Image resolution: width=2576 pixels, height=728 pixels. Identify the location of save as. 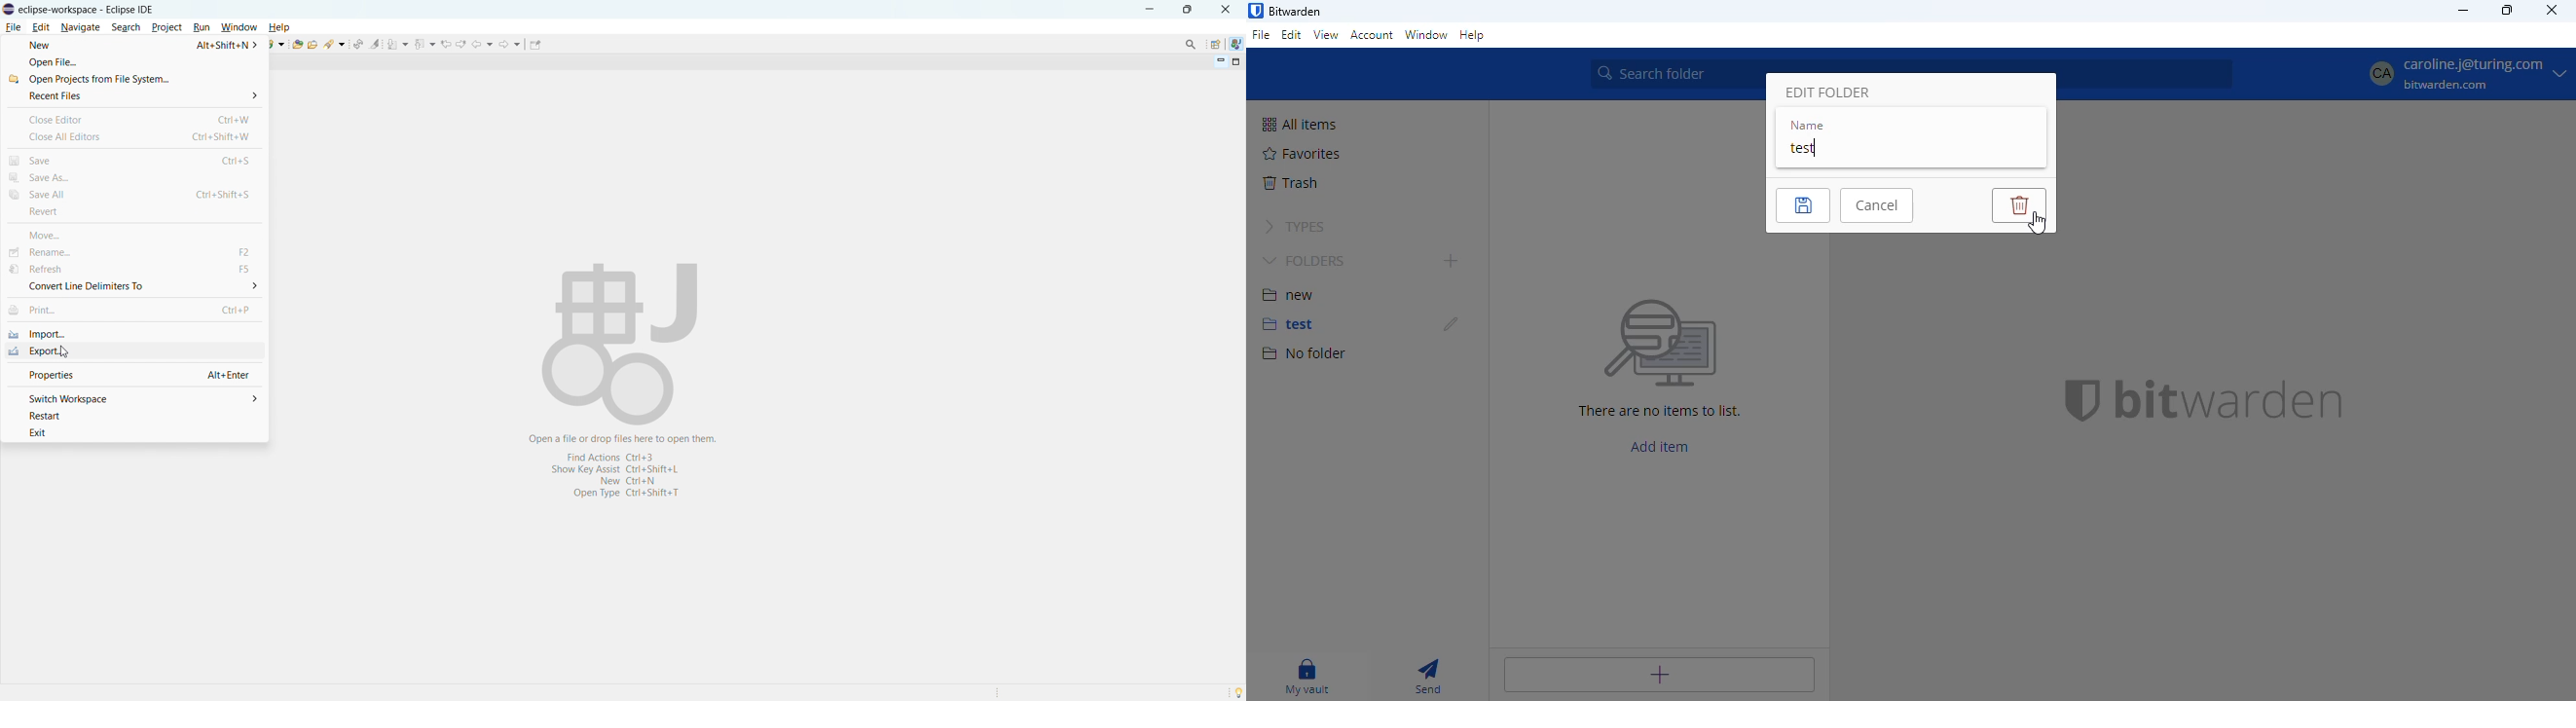
(134, 177).